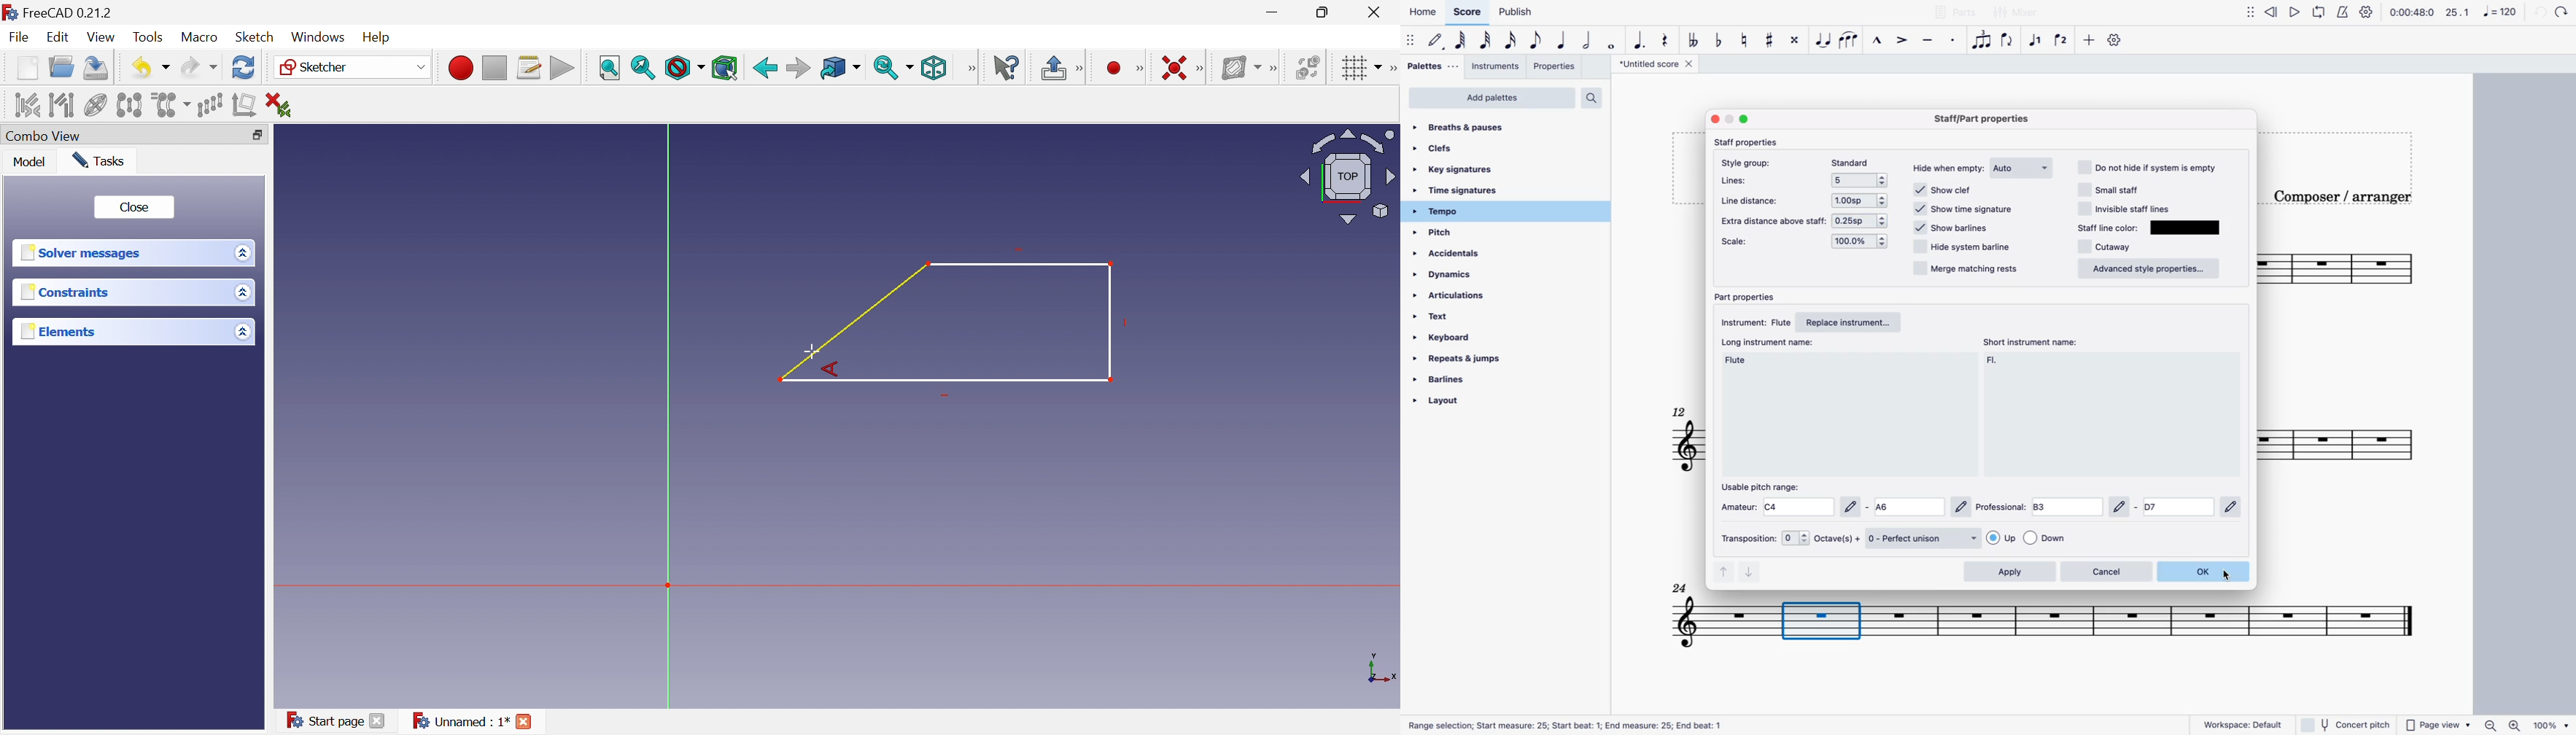 The height and width of the screenshot is (756, 2576). What do you see at coordinates (860, 68) in the screenshot?
I see `Drop Down` at bounding box center [860, 68].